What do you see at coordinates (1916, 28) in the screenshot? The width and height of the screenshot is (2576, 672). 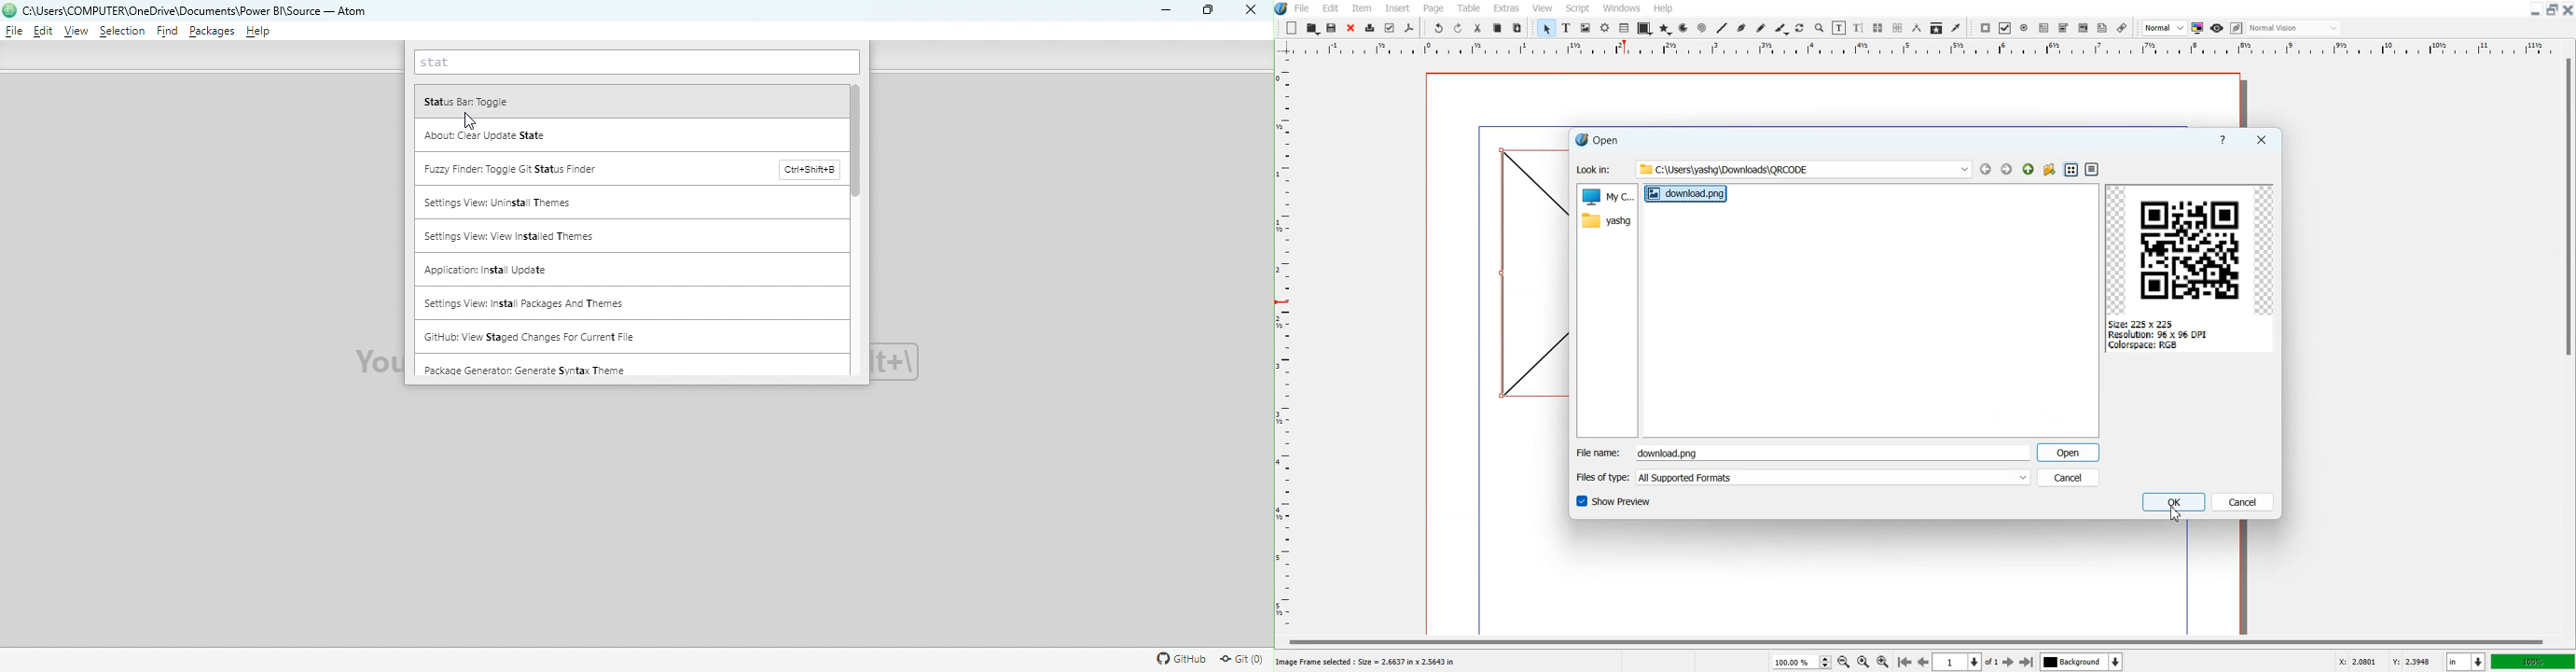 I see `Measurements ` at bounding box center [1916, 28].